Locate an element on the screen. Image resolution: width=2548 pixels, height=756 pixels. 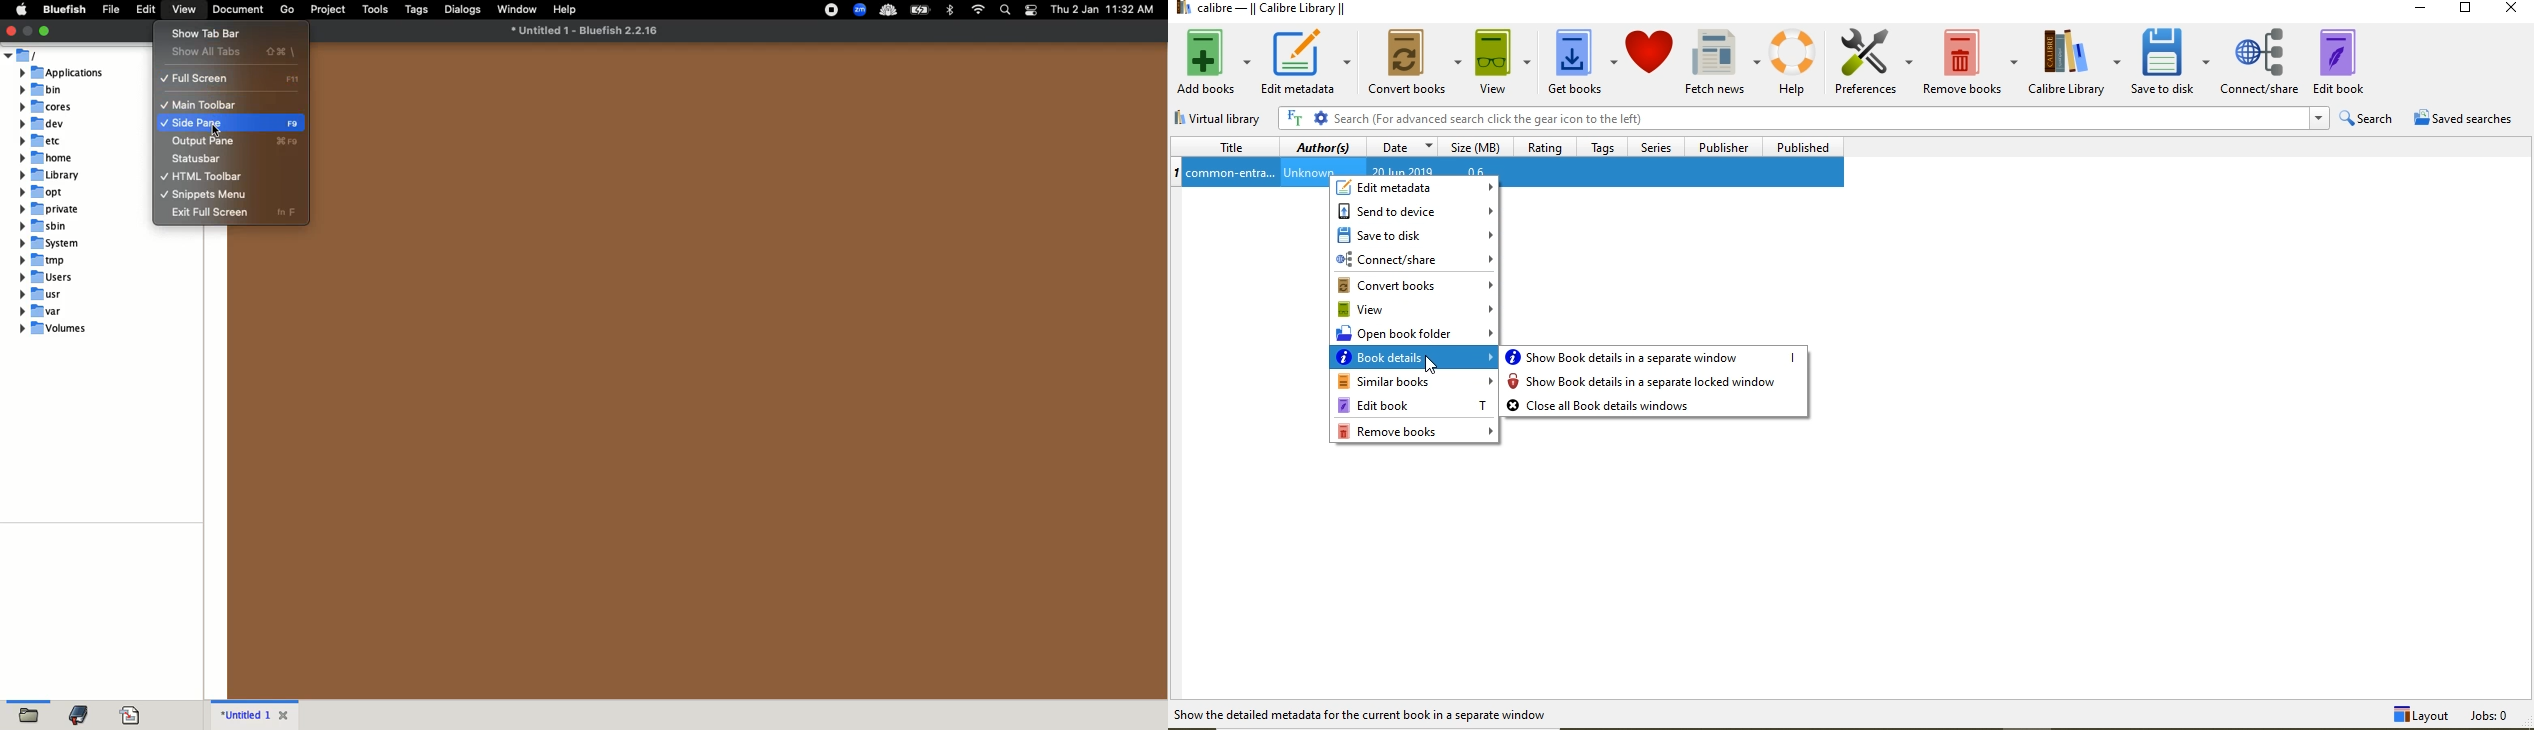
preferences is located at coordinates (1875, 61).